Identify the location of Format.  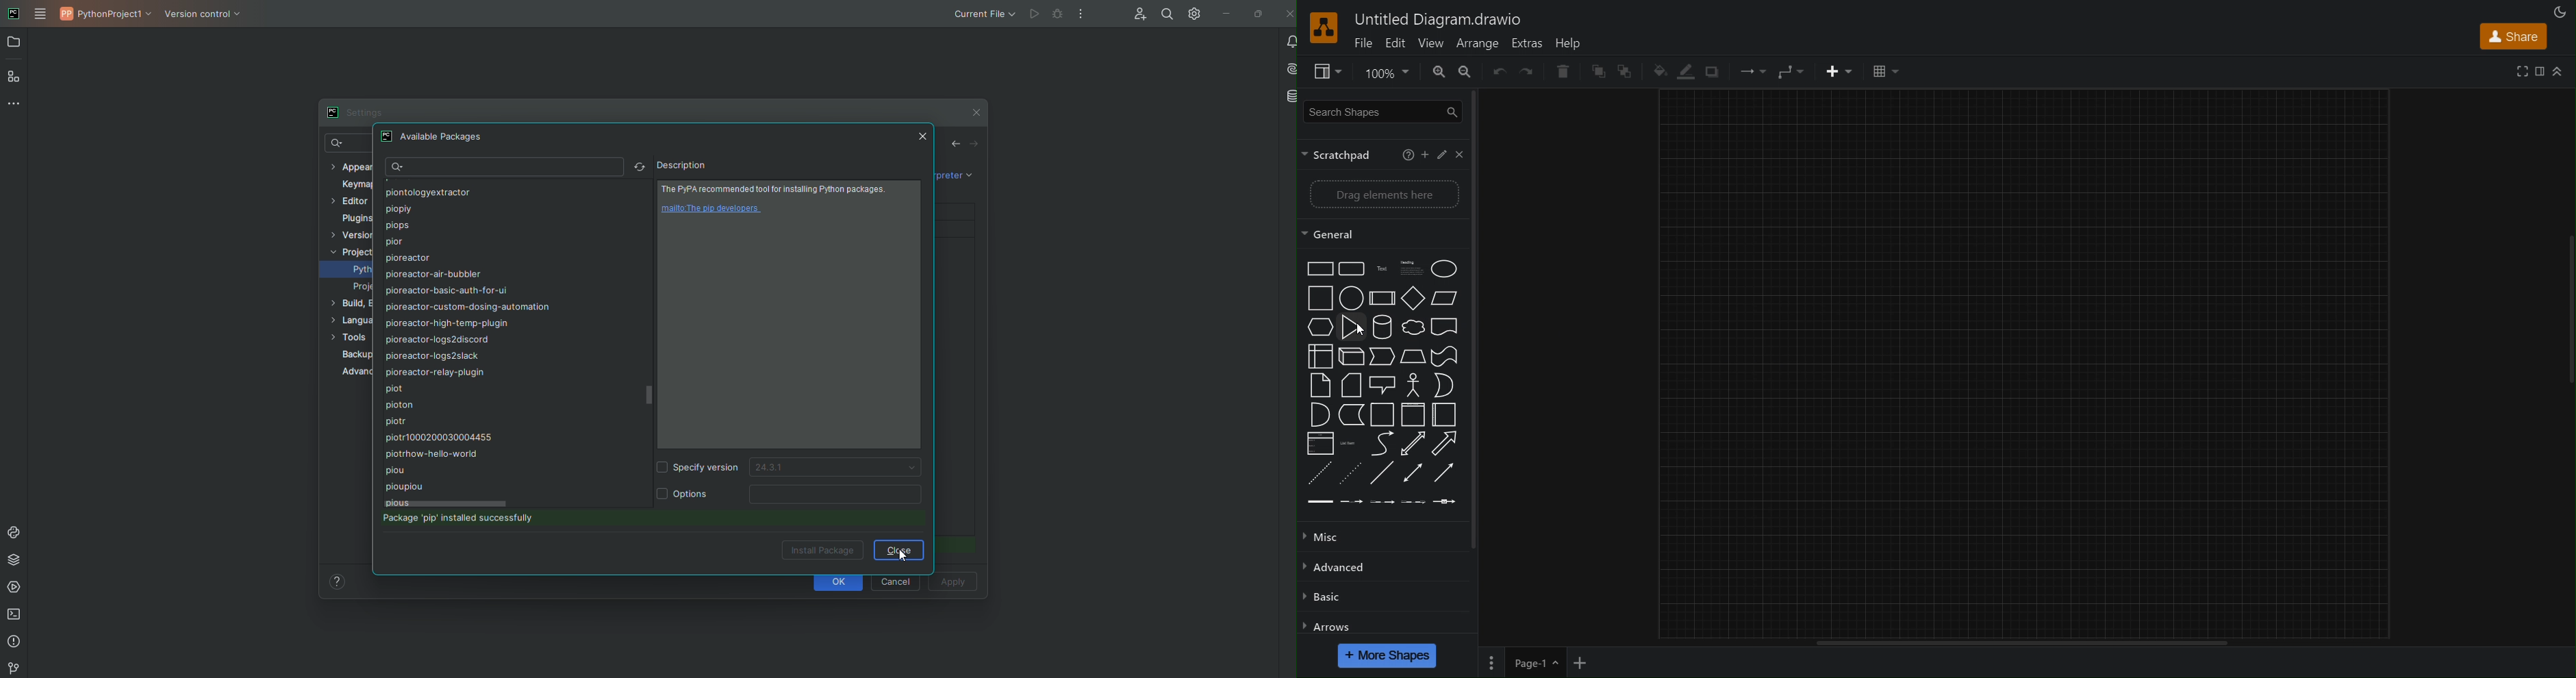
(2541, 71).